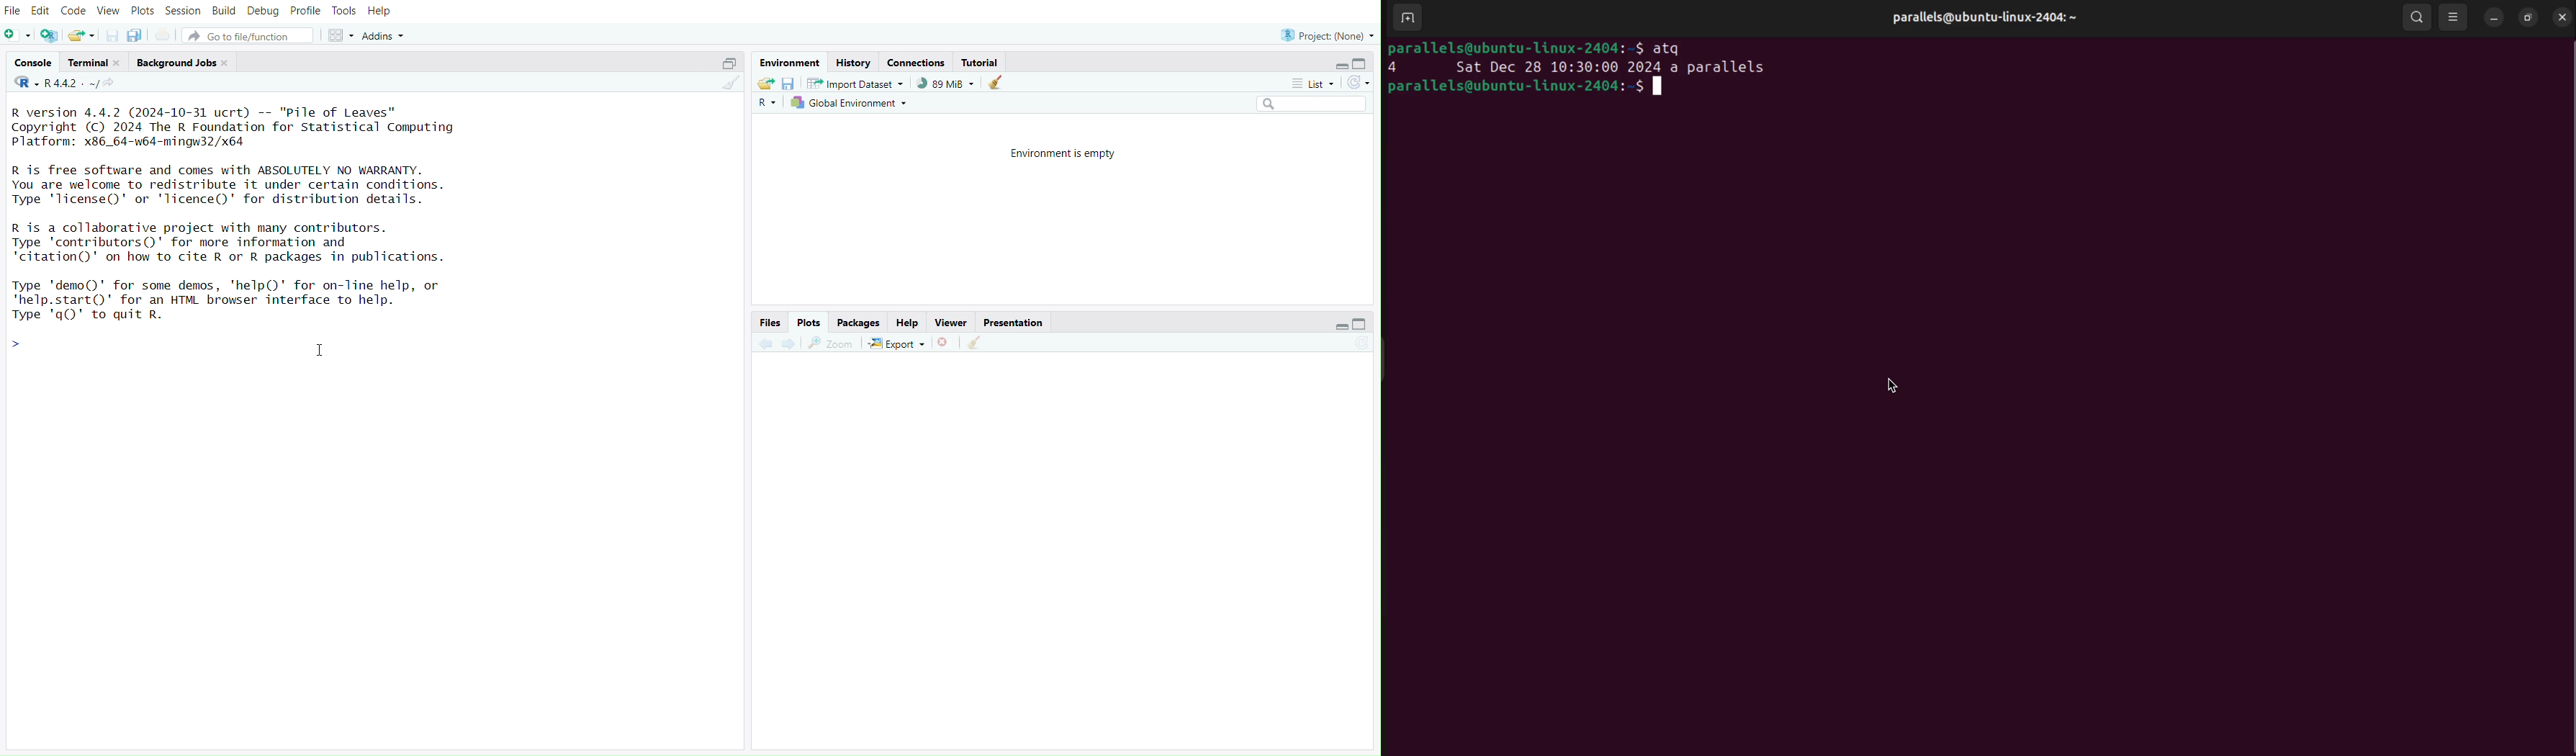  Describe the element at coordinates (341, 33) in the screenshot. I see `Workspace panes` at that location.